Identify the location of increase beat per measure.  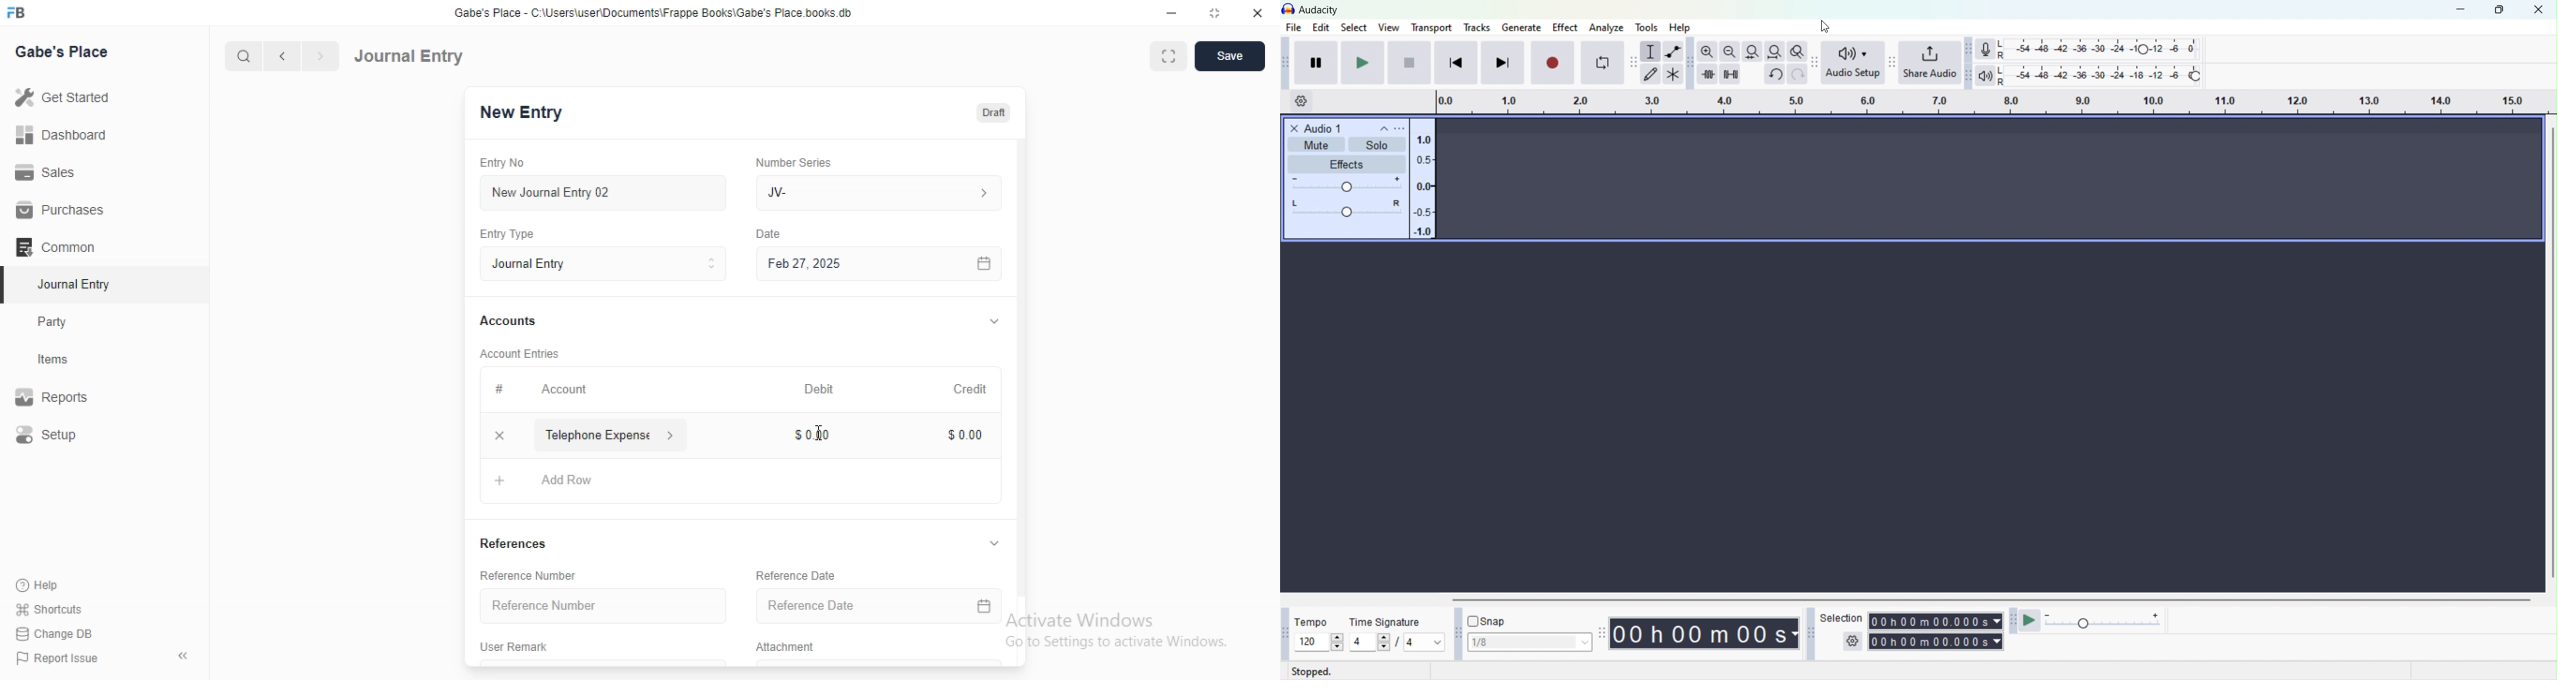
(1382, 637).